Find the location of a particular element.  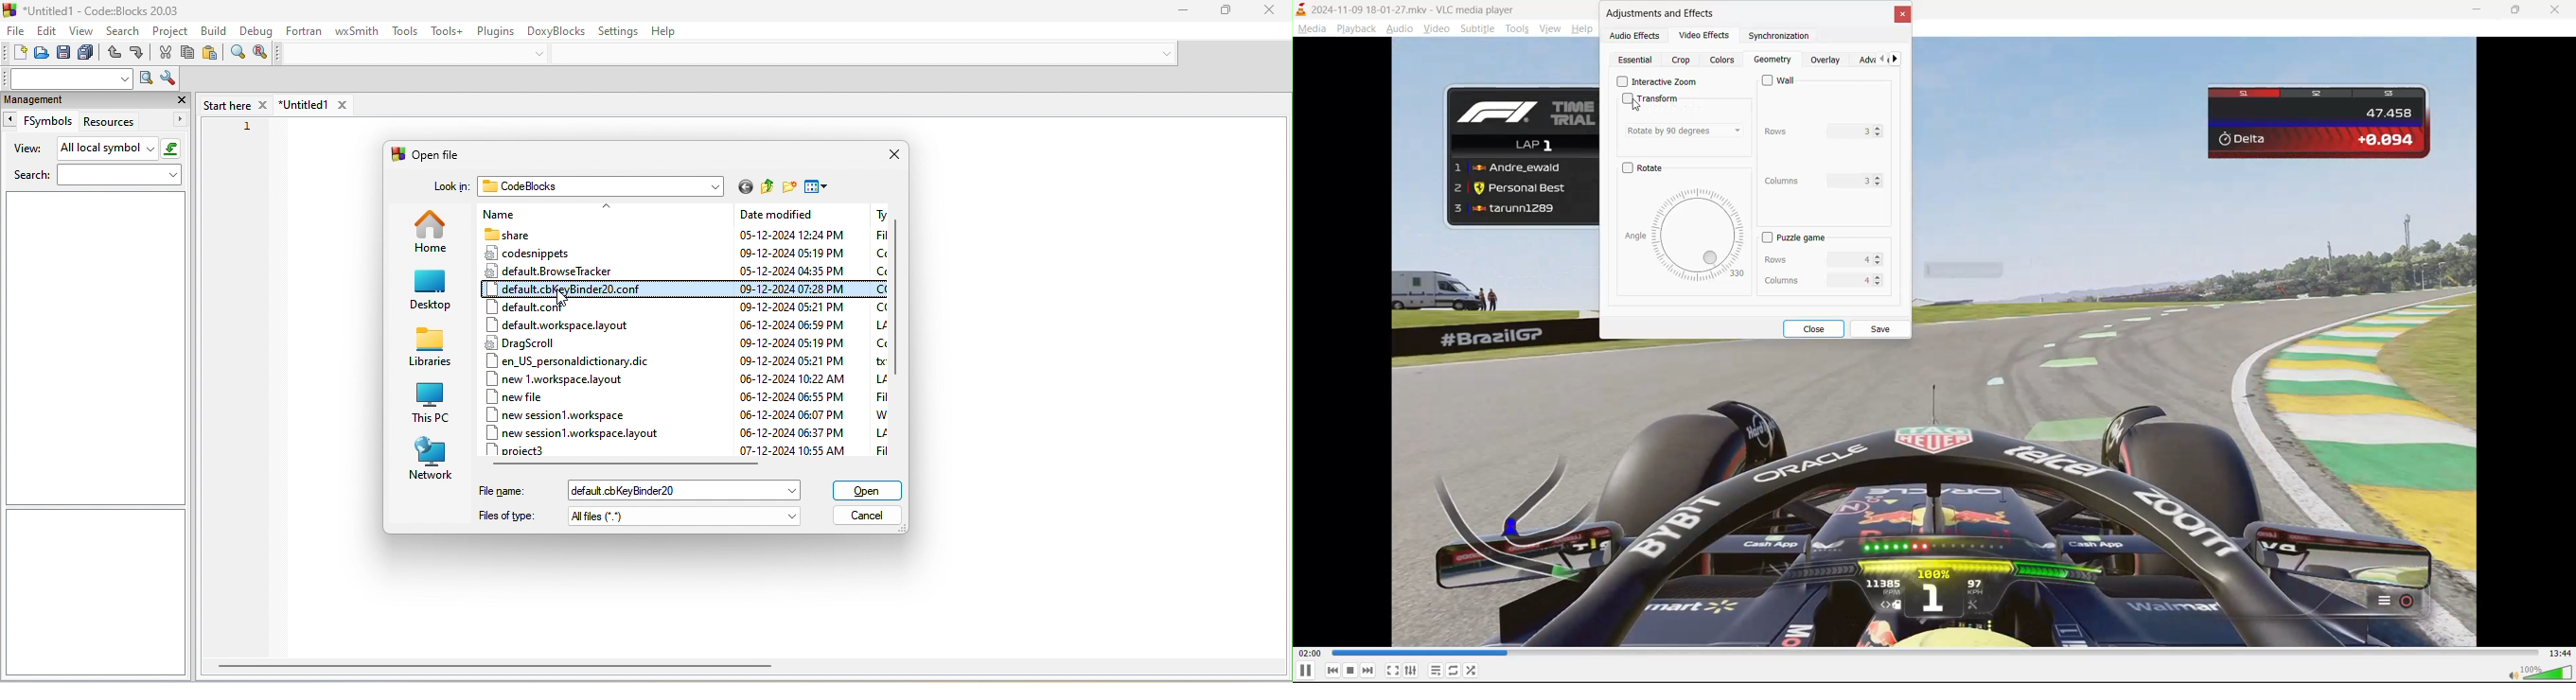

close tab is located at coordinates (1902, 18).